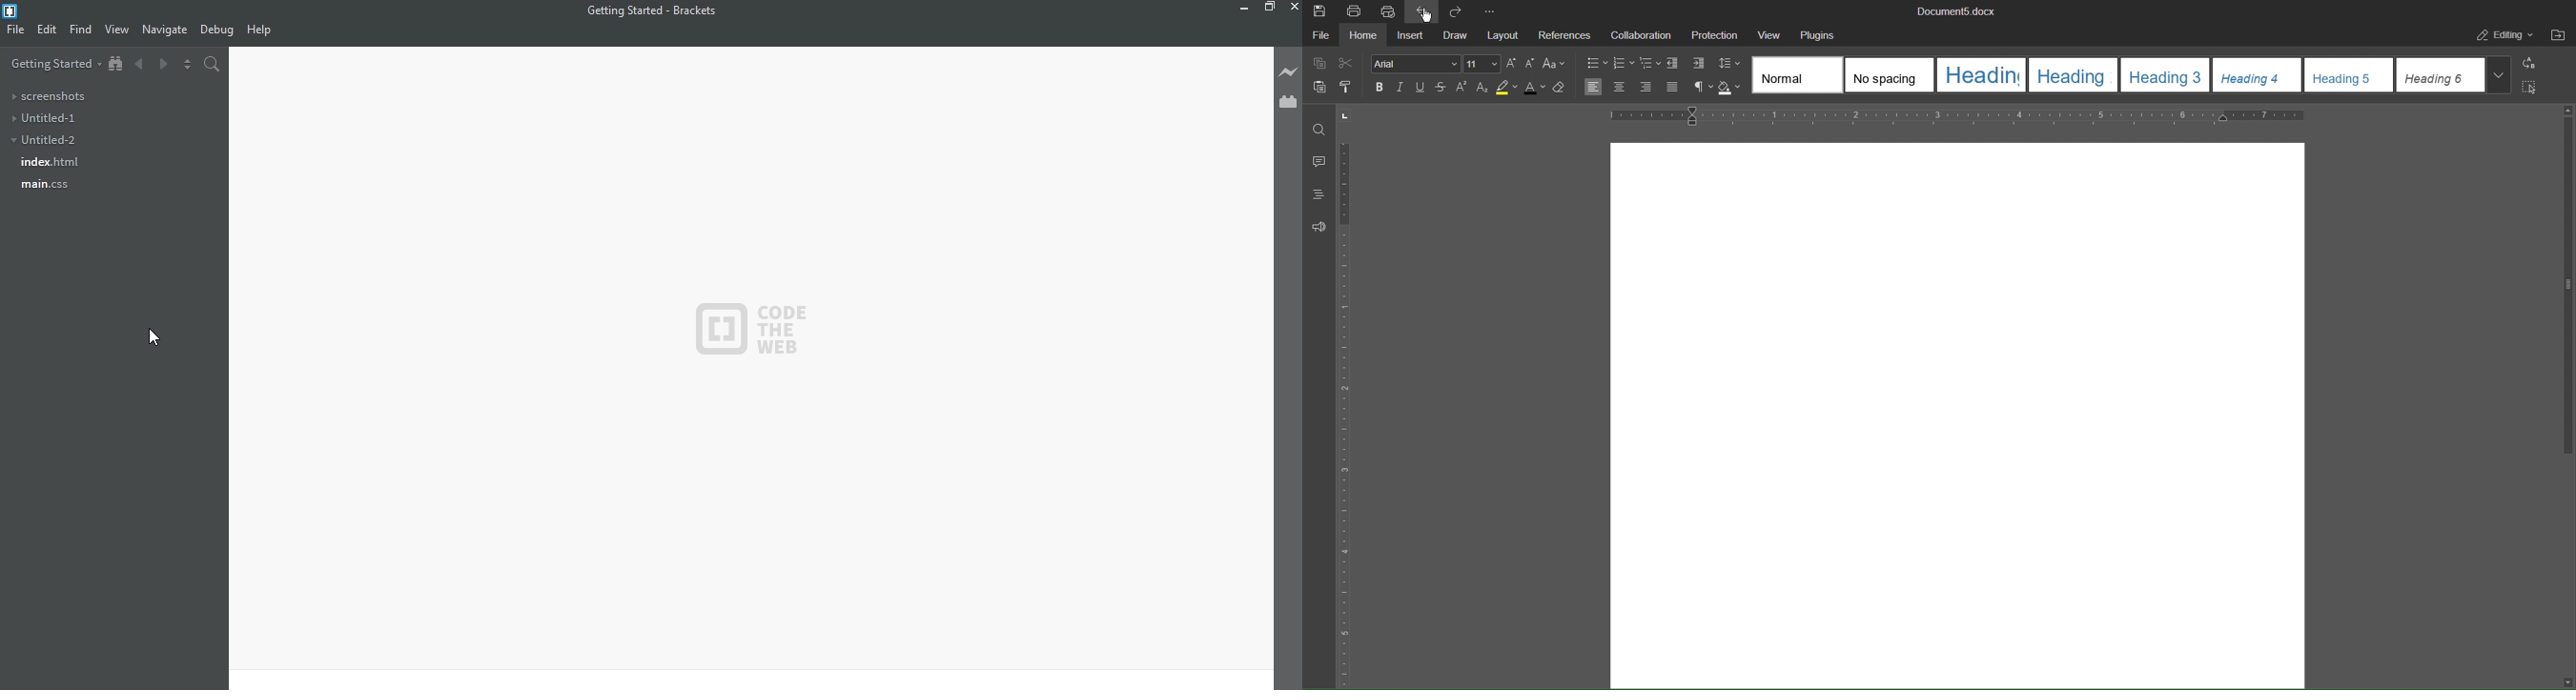  I want to click on Draw, so click(1456, 35).